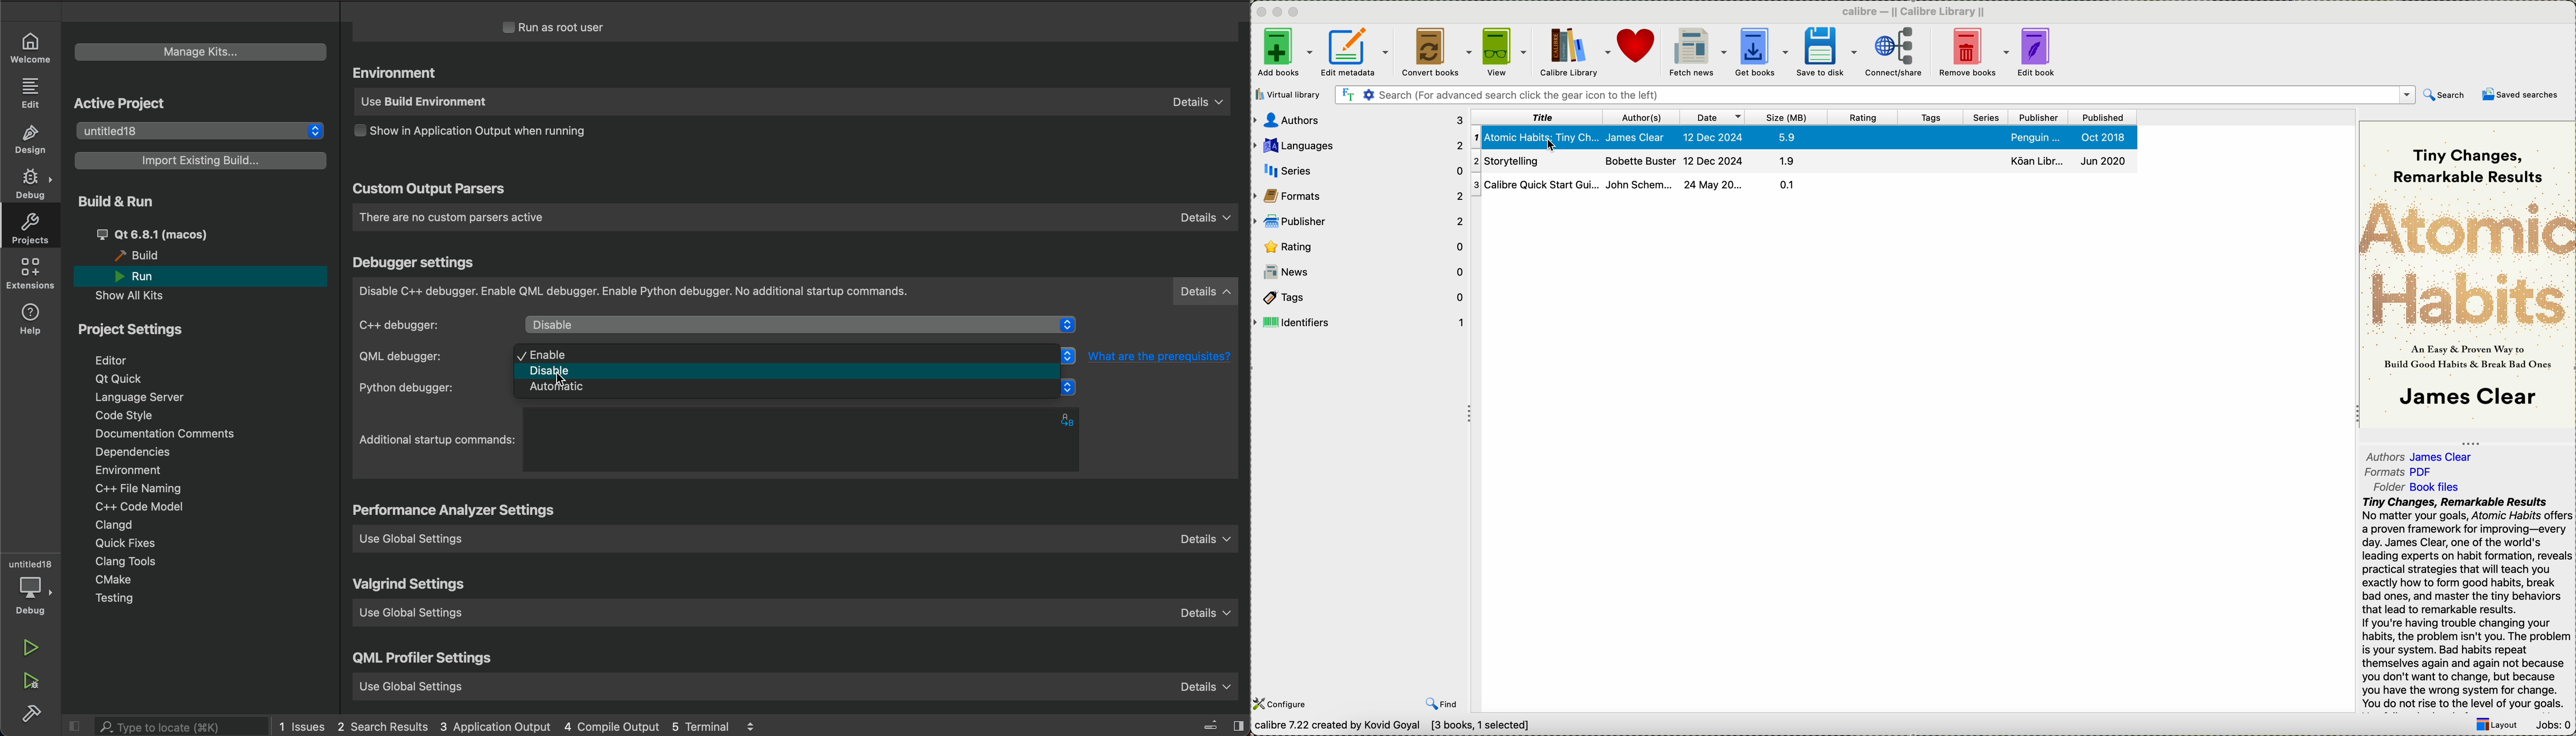 This screenshot has width=2576, height=756. I want to click on publisher, so click(1360, 220).